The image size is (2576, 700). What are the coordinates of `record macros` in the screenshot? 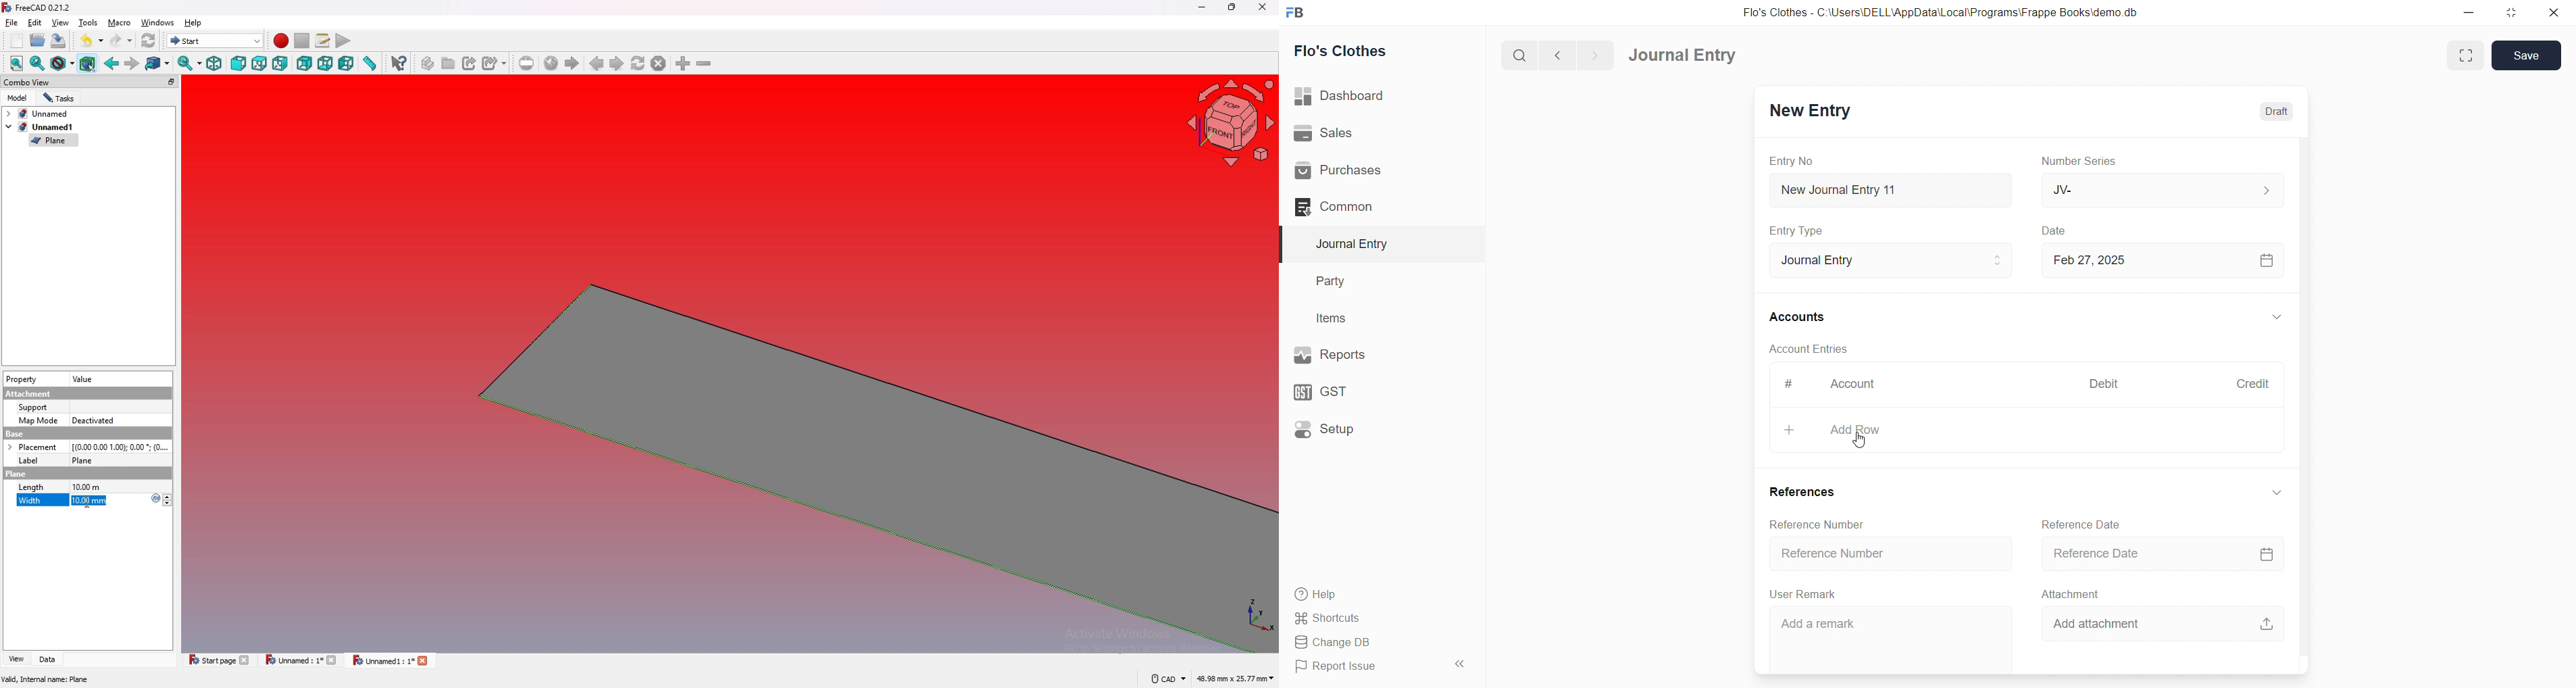 It's located at (281, 41).